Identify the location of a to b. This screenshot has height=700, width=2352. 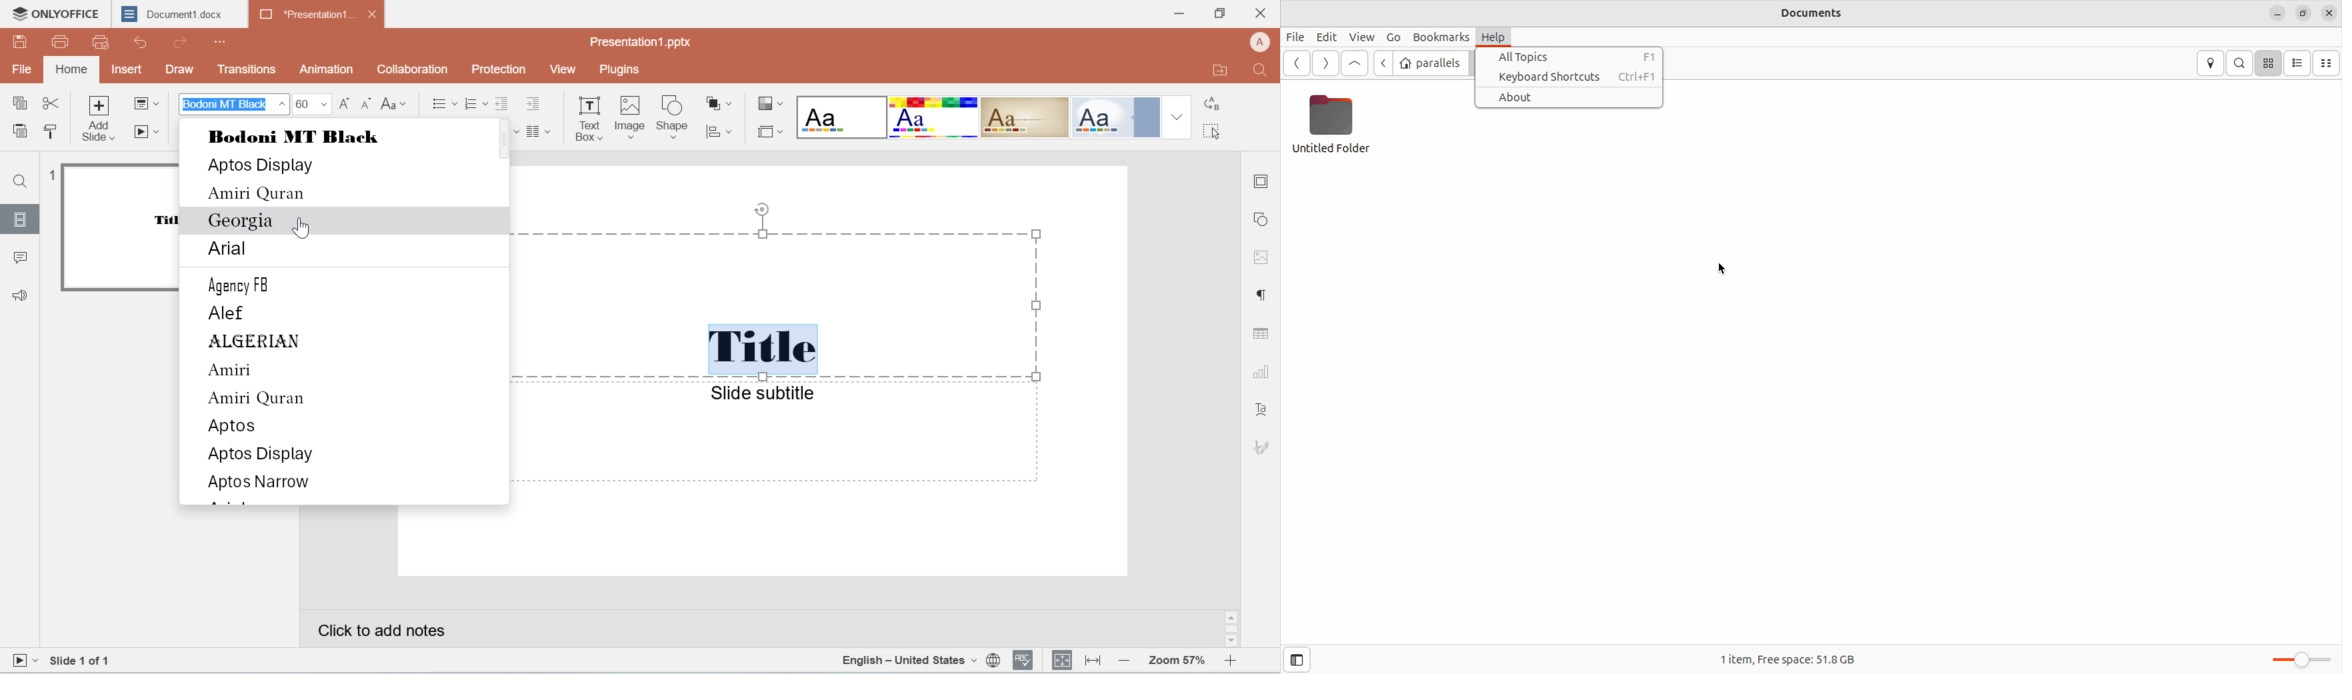
(1210, 105).